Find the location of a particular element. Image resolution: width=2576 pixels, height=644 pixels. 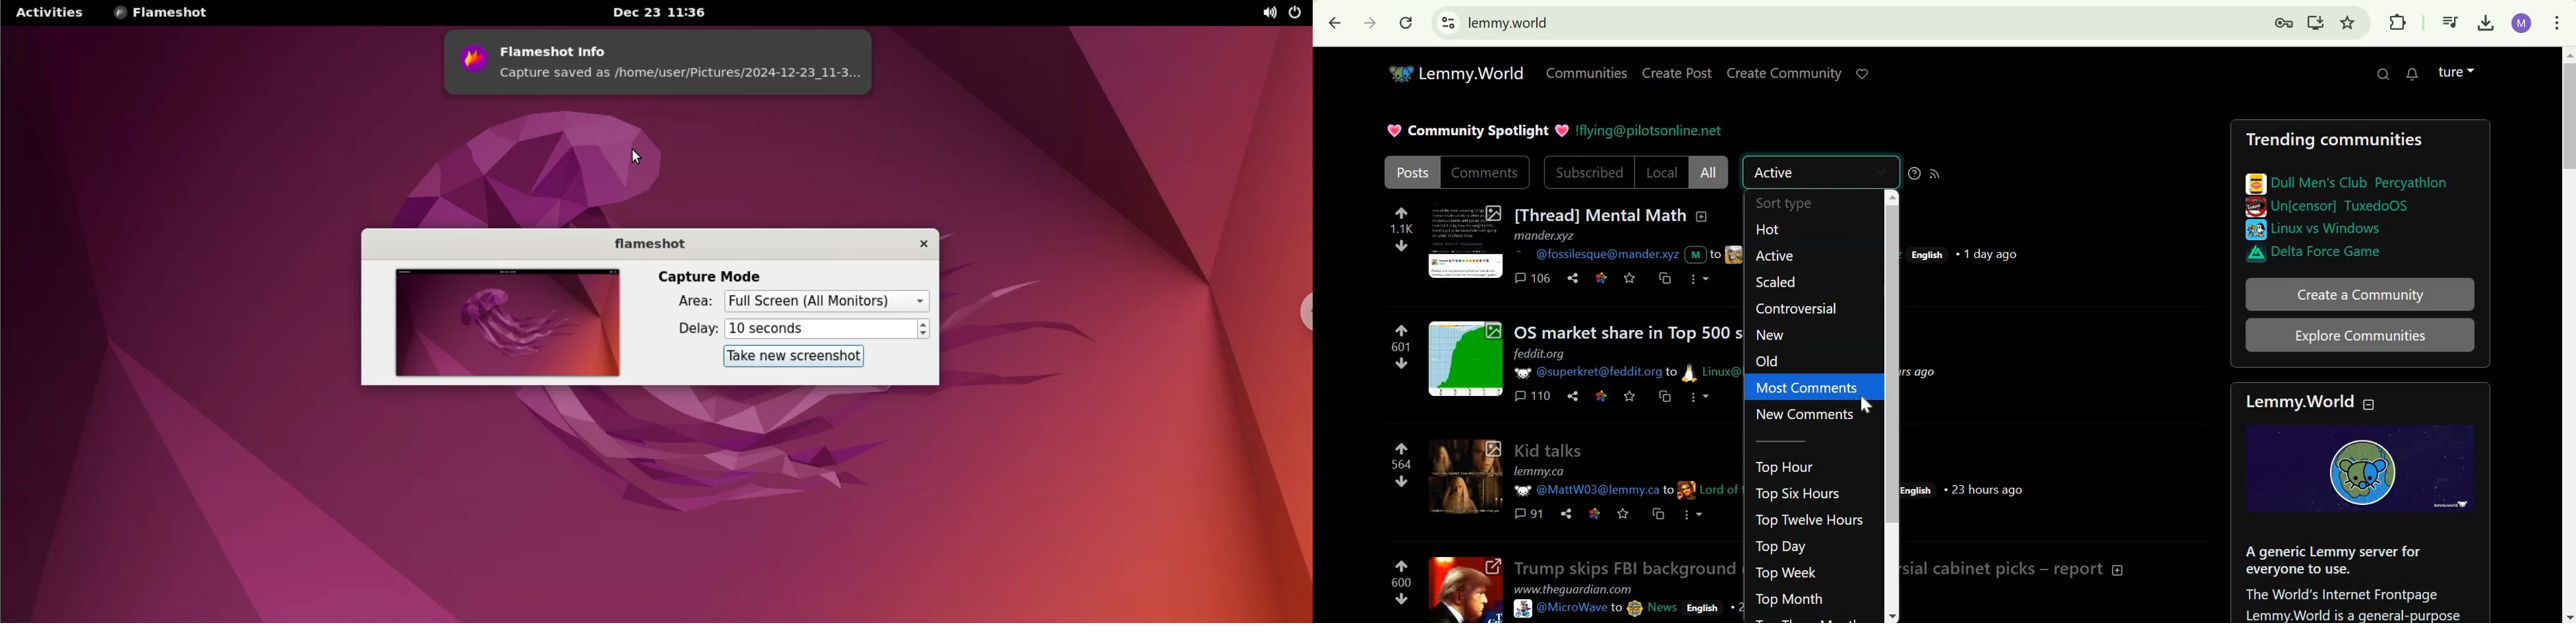

Linux vs windows is located at coordinates (2330, 229).